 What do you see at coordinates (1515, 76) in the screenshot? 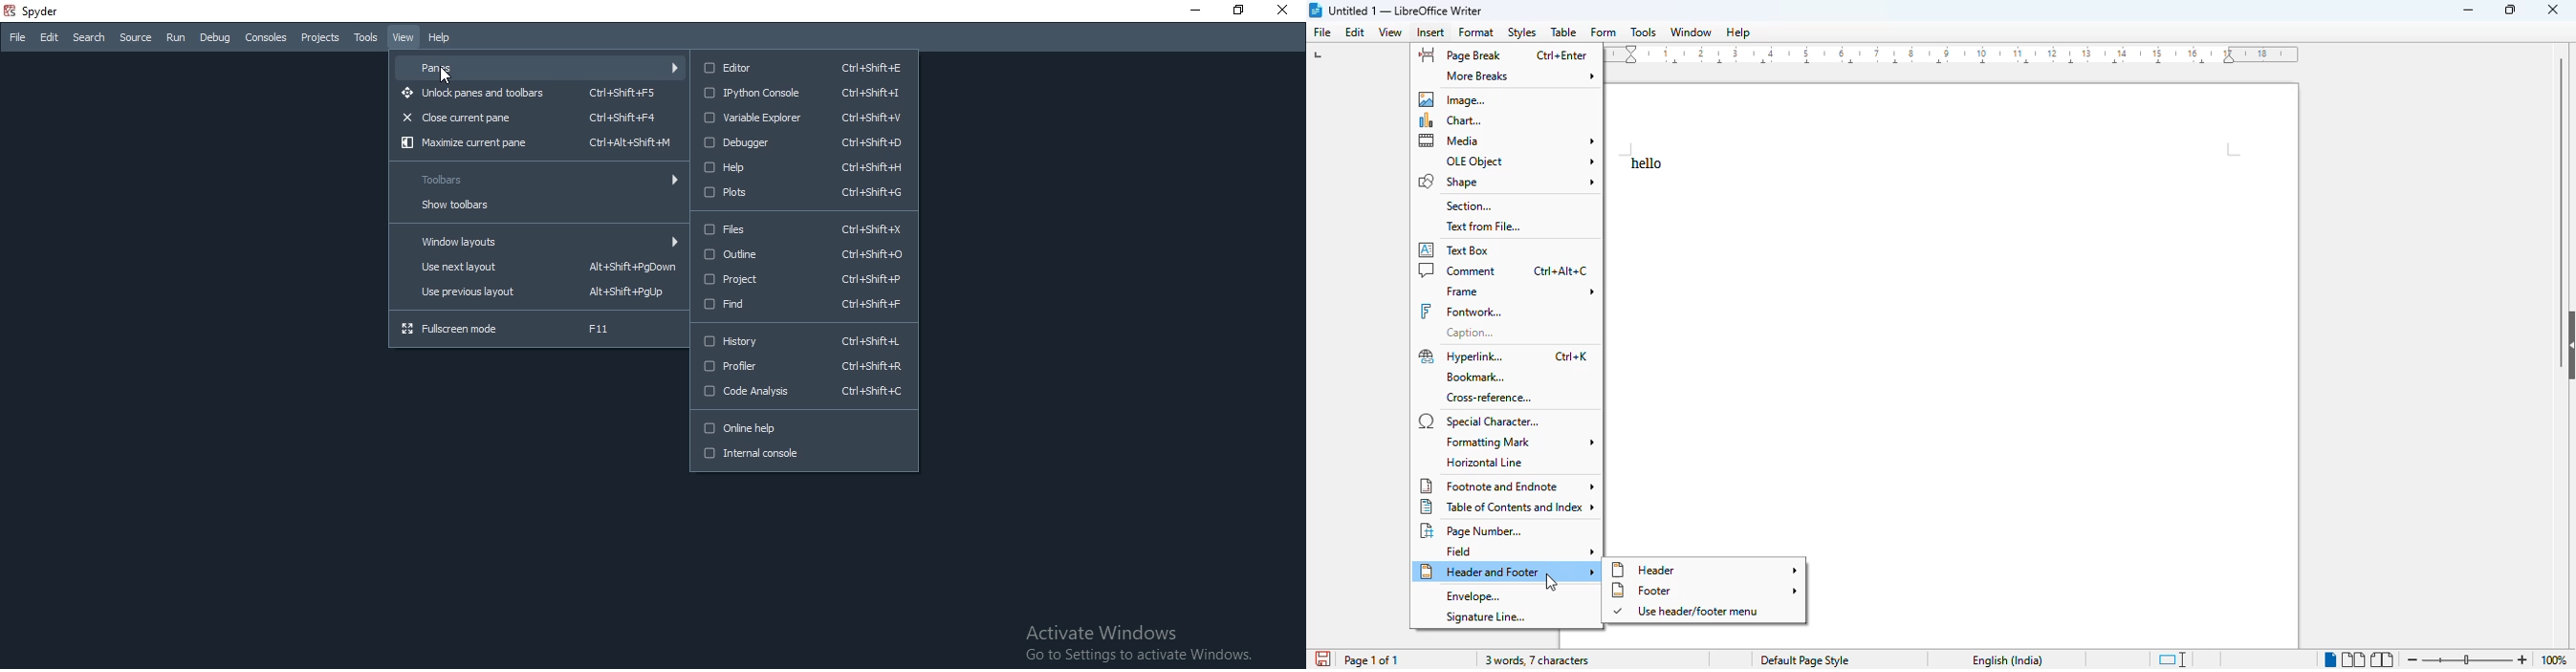
I see `more breaks` at bounding box center [1515, 76].